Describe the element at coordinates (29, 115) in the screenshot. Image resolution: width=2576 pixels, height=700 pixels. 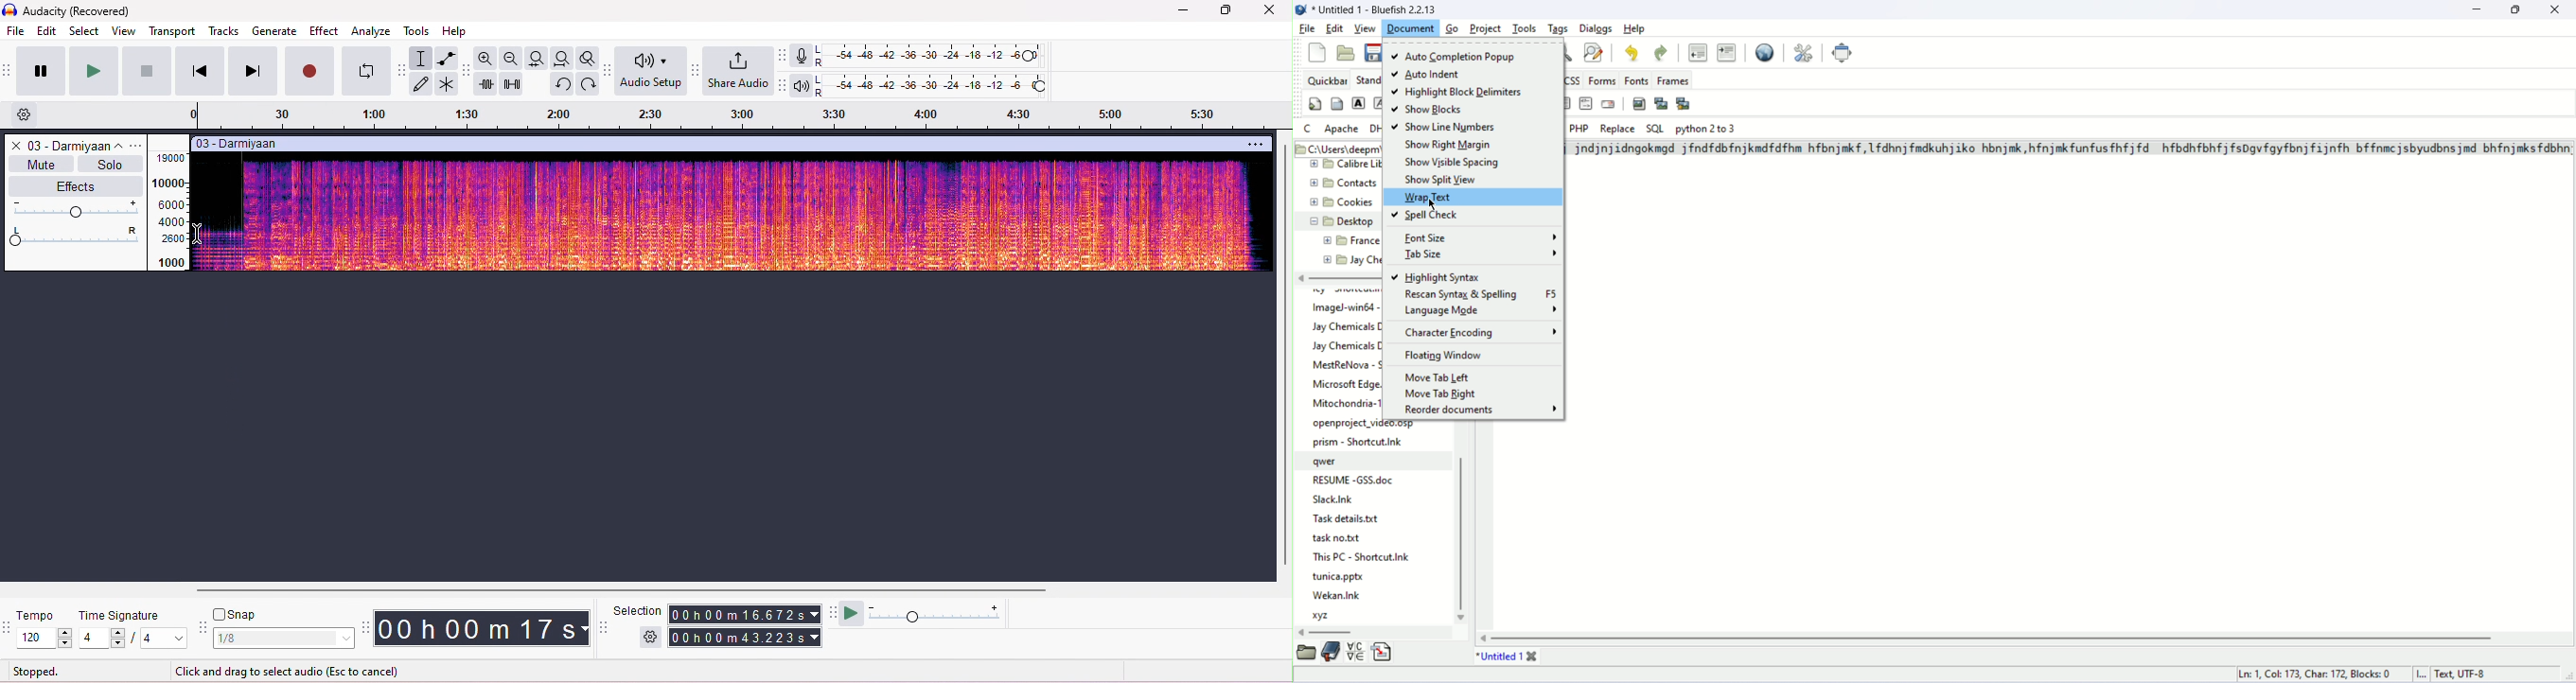
I see `settings` at that location.